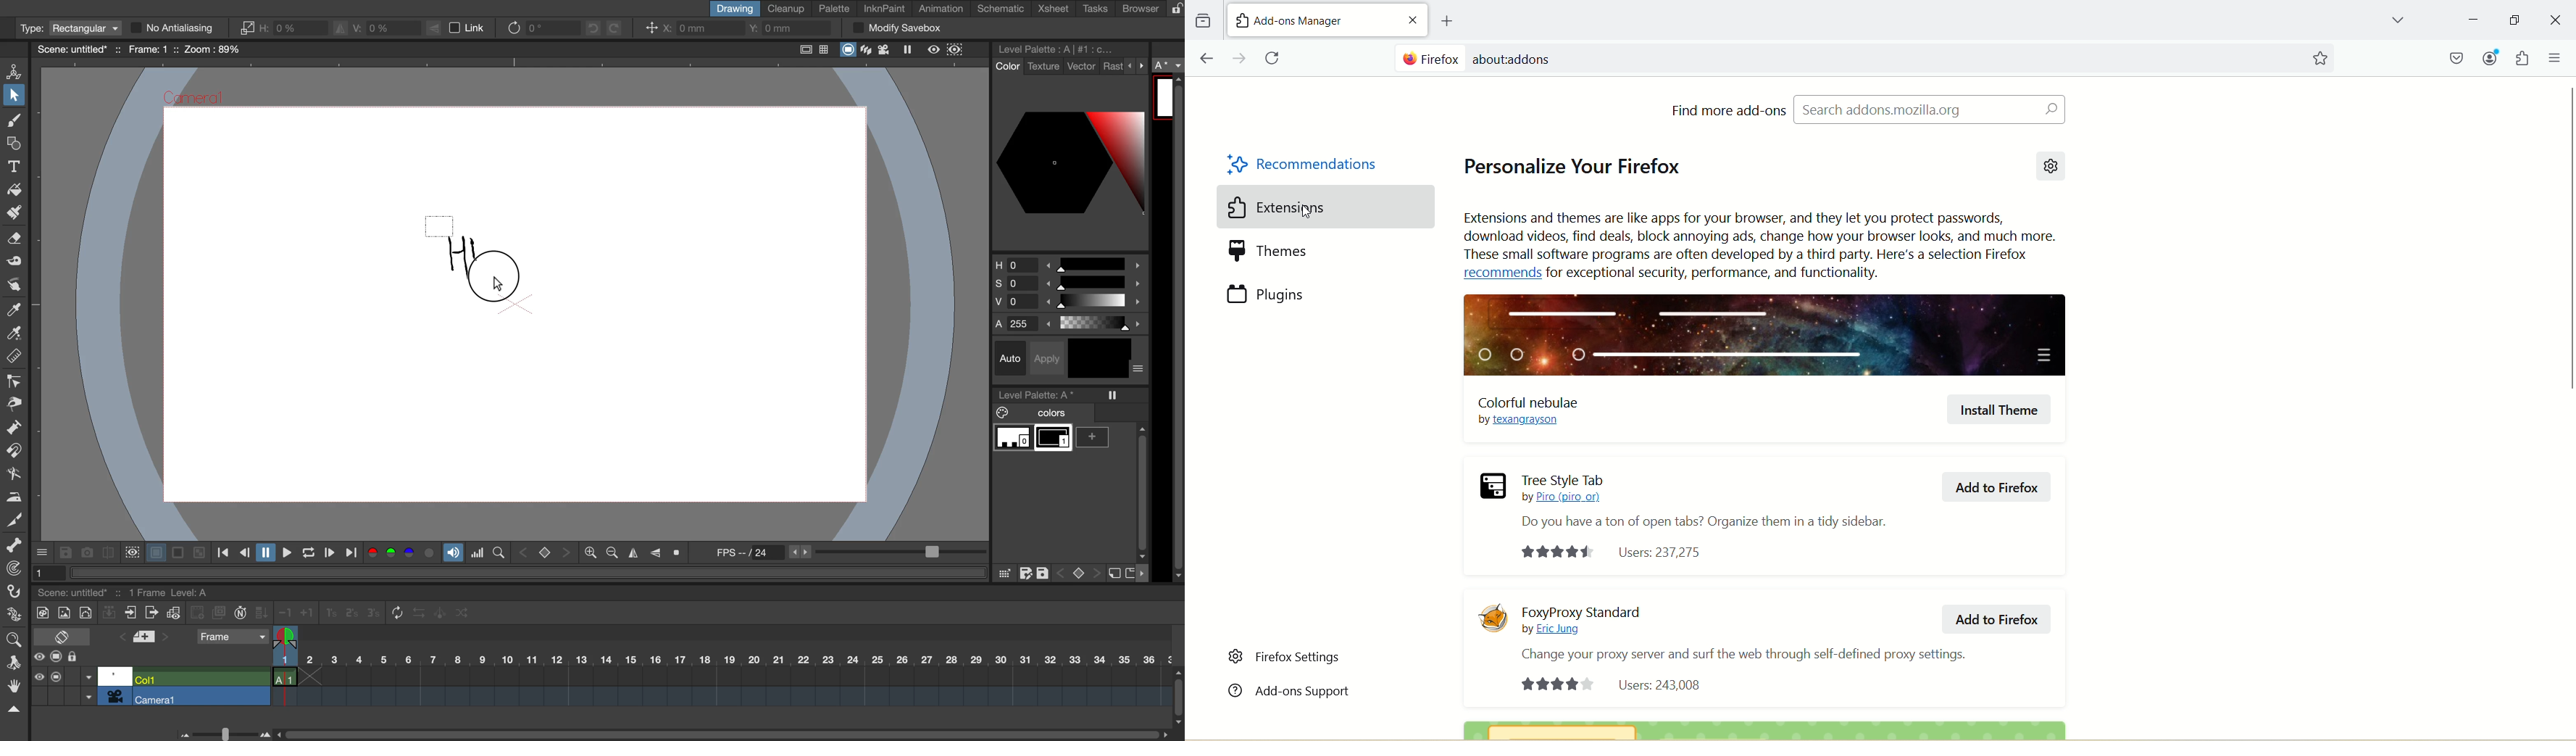 The width and height of the screenshot is (2576, 756). Describe the element at coordinates (353, 553) in the screenshot. I see `last frame` at that location.